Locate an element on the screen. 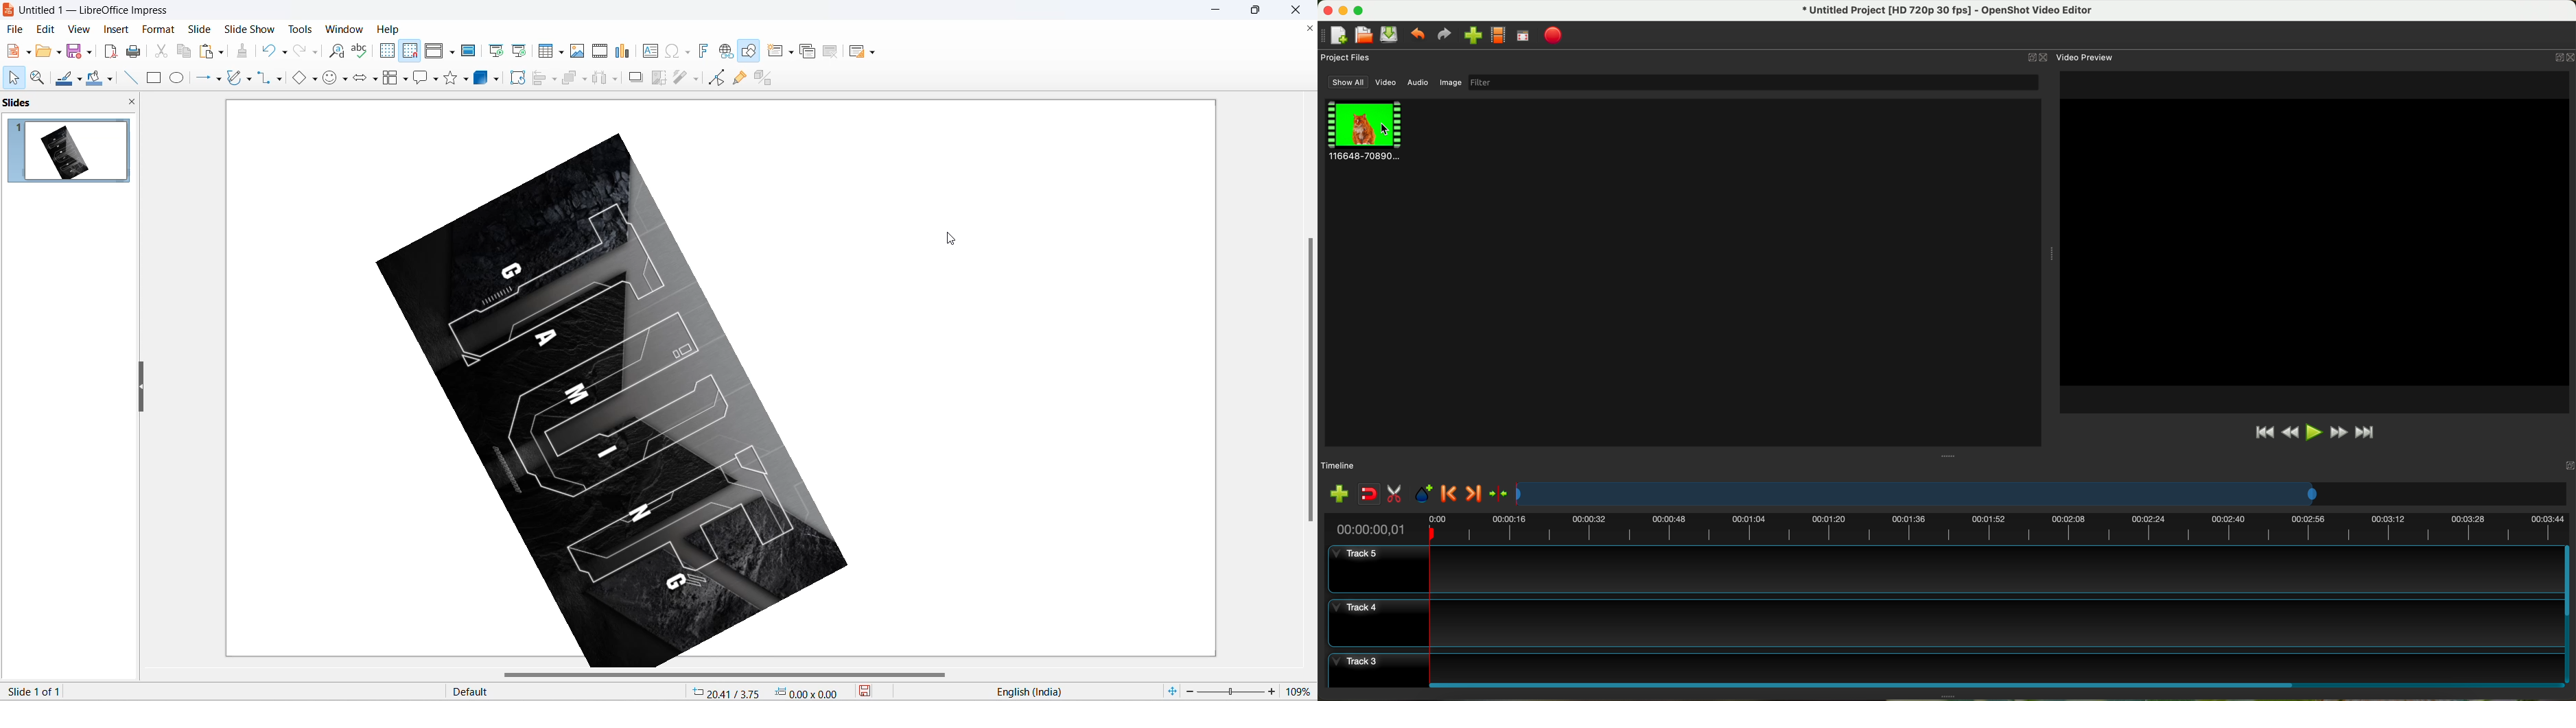 Image resolution: width=2576 pixels, height=728 pixels. filter is located at coordinates (1752, 82).